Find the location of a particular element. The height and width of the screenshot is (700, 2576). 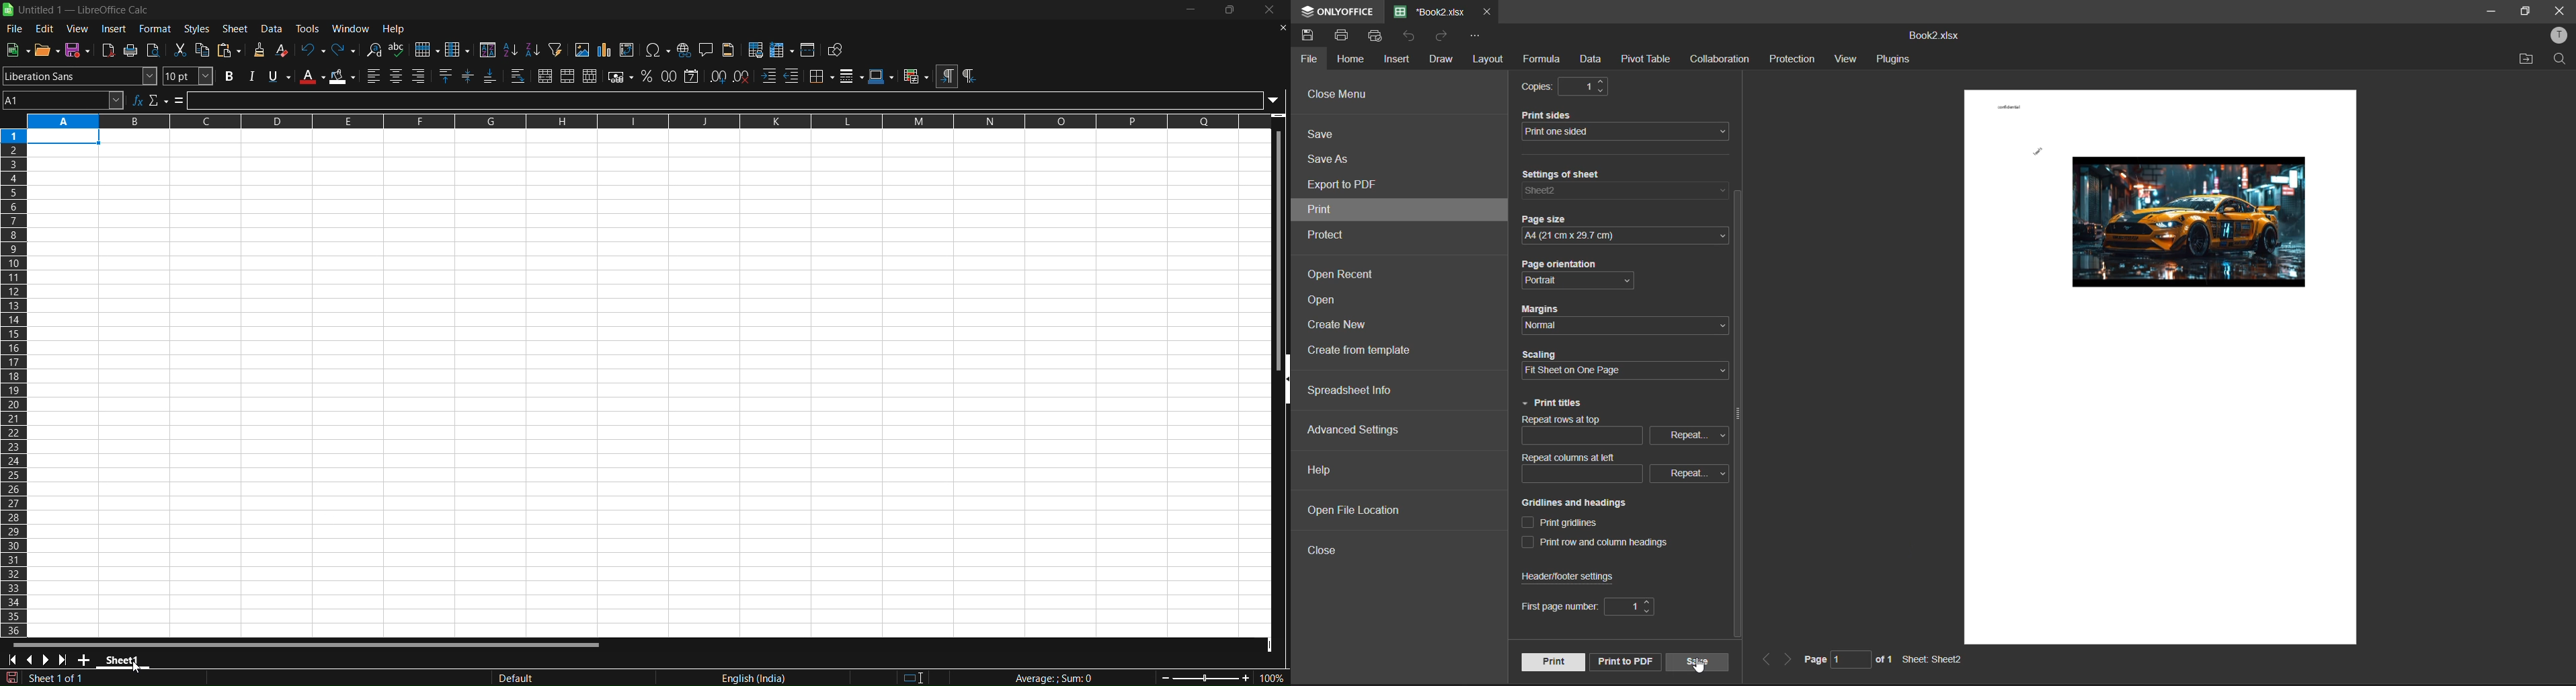

vertical scroll bar is located at coordinates (1276, 241).